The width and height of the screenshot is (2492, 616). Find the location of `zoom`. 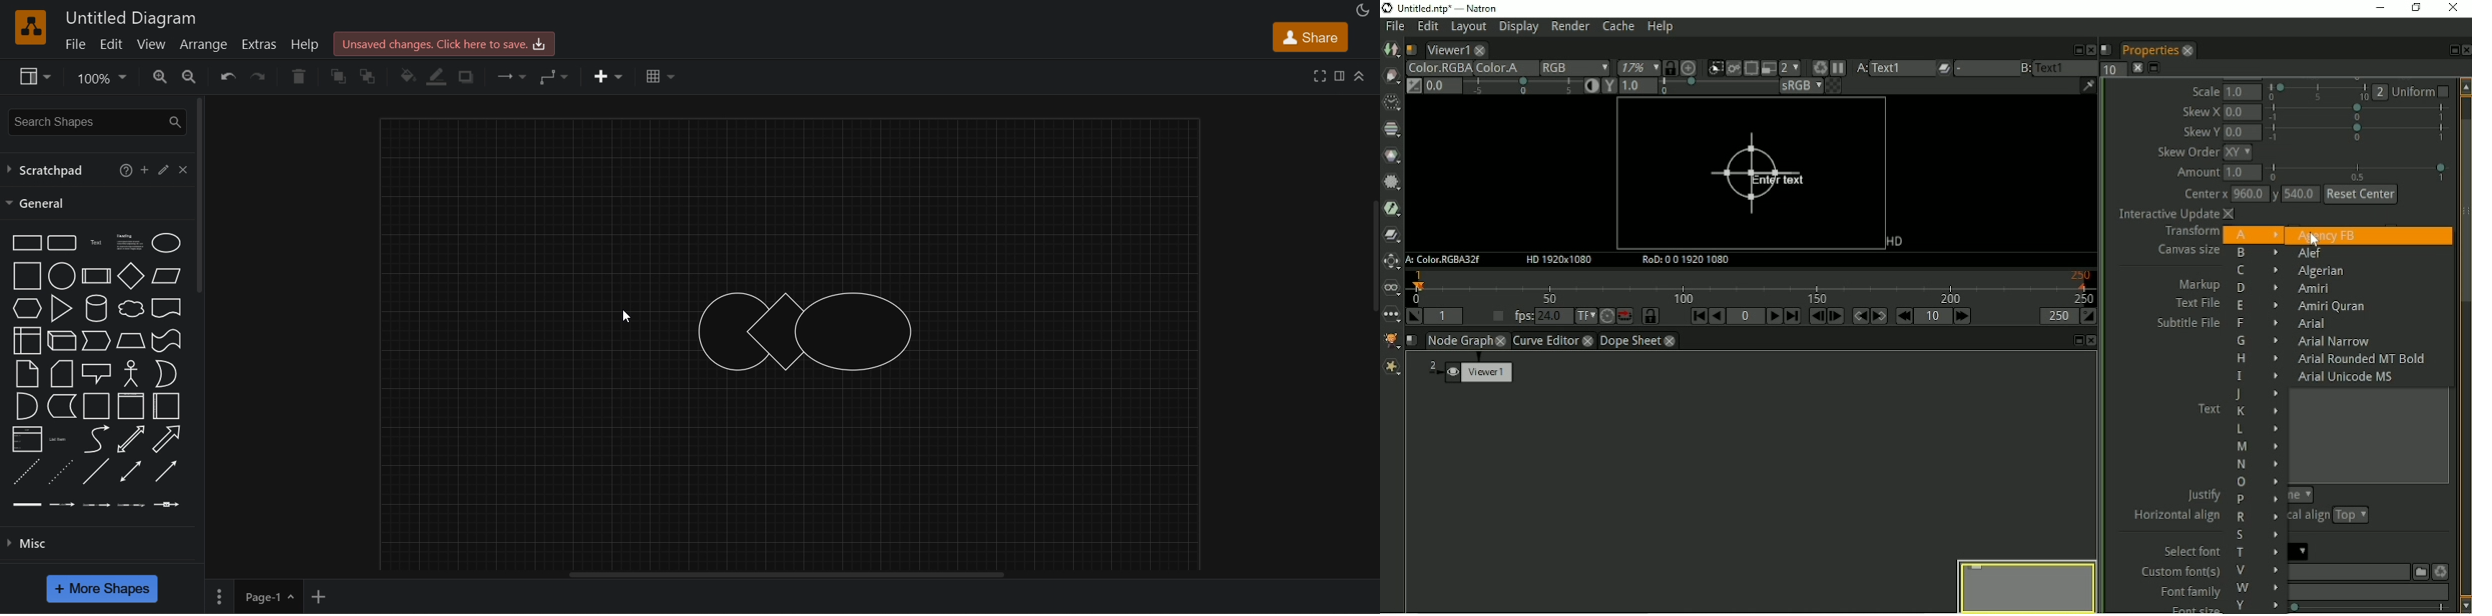

zoom is located at coordinates (101, 80).